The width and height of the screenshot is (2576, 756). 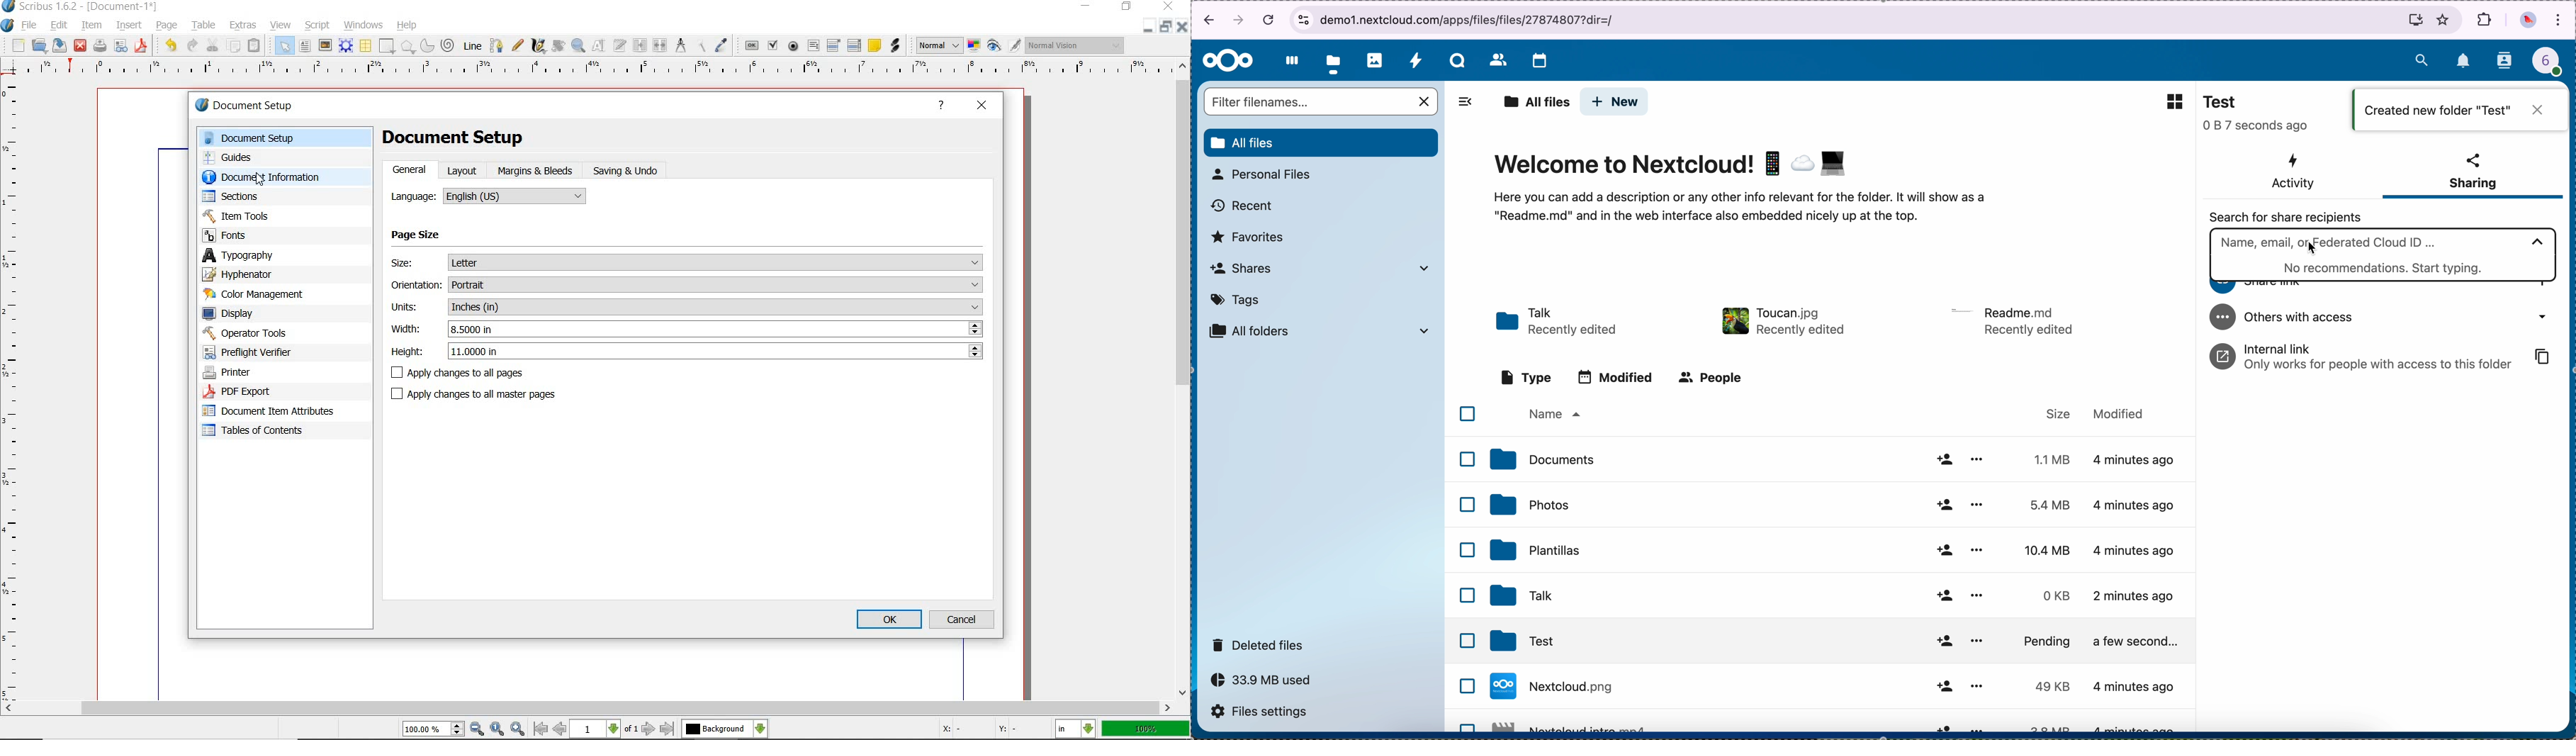 What do you see at coordinates (1149, 28) in the screenshot?
I see `minimize` at bounding box center [1149, 28].